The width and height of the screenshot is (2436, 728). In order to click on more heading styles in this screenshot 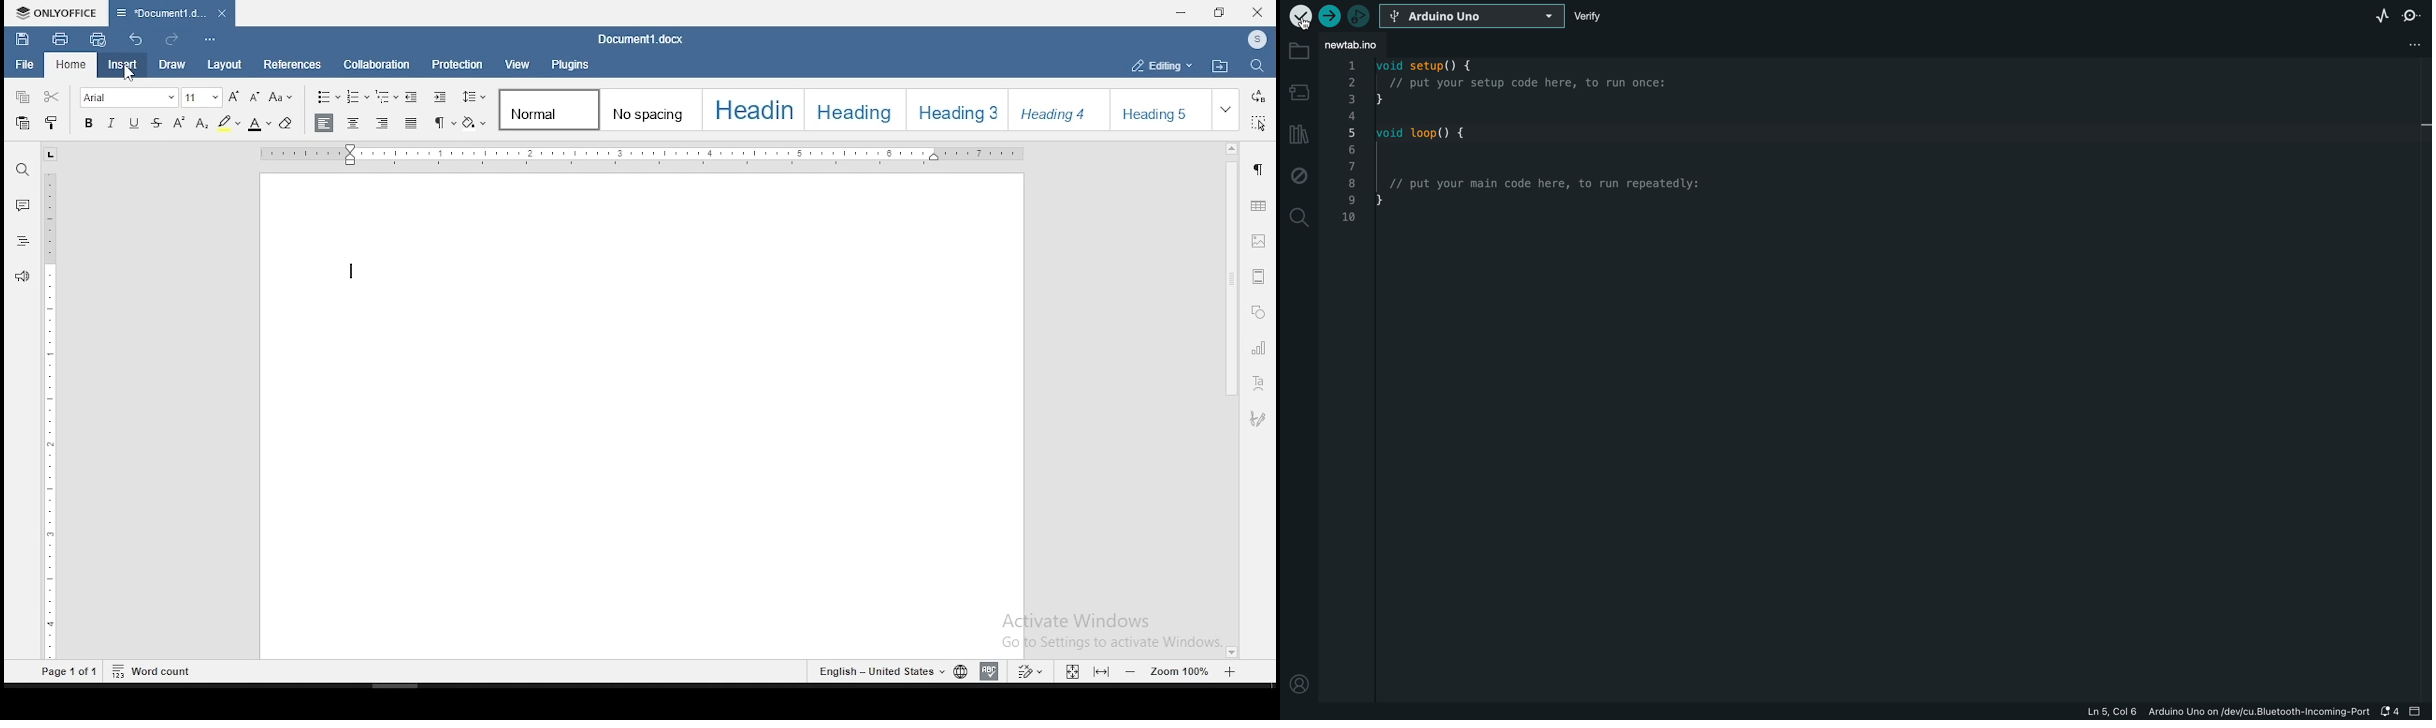, I will do `click(1227, 108)`.